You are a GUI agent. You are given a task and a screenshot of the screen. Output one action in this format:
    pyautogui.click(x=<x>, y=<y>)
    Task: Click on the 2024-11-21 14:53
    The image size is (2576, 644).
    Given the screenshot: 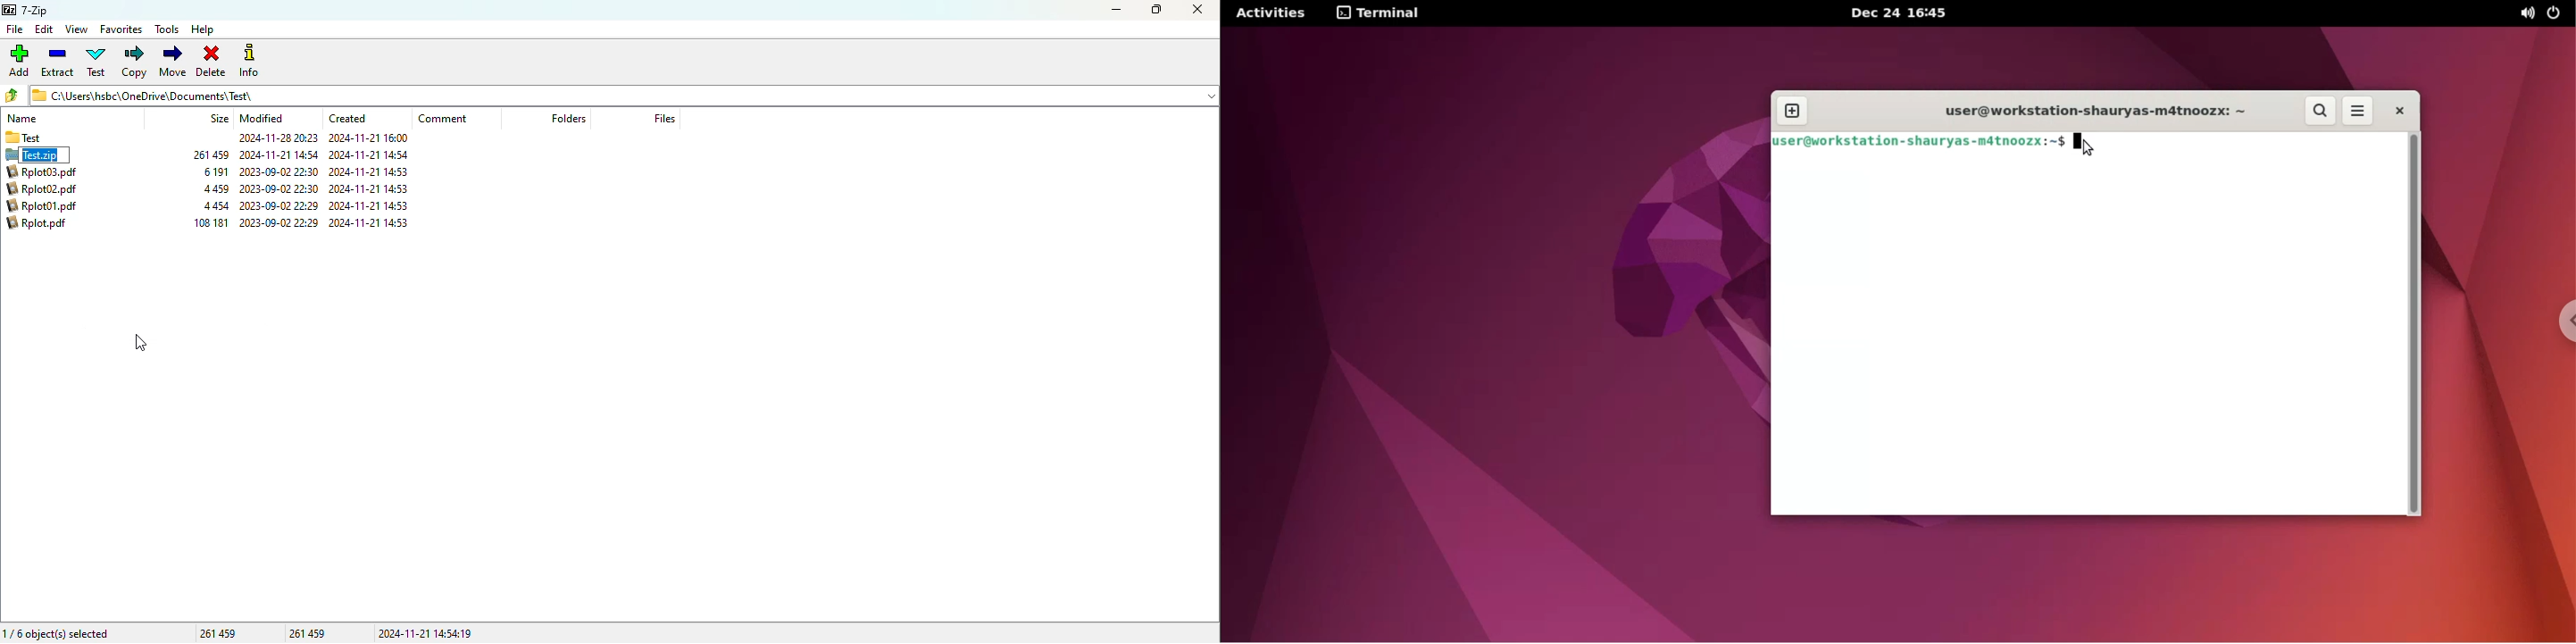 What is the action you would take?
    pyautogui.click(x=371, y=222)
    